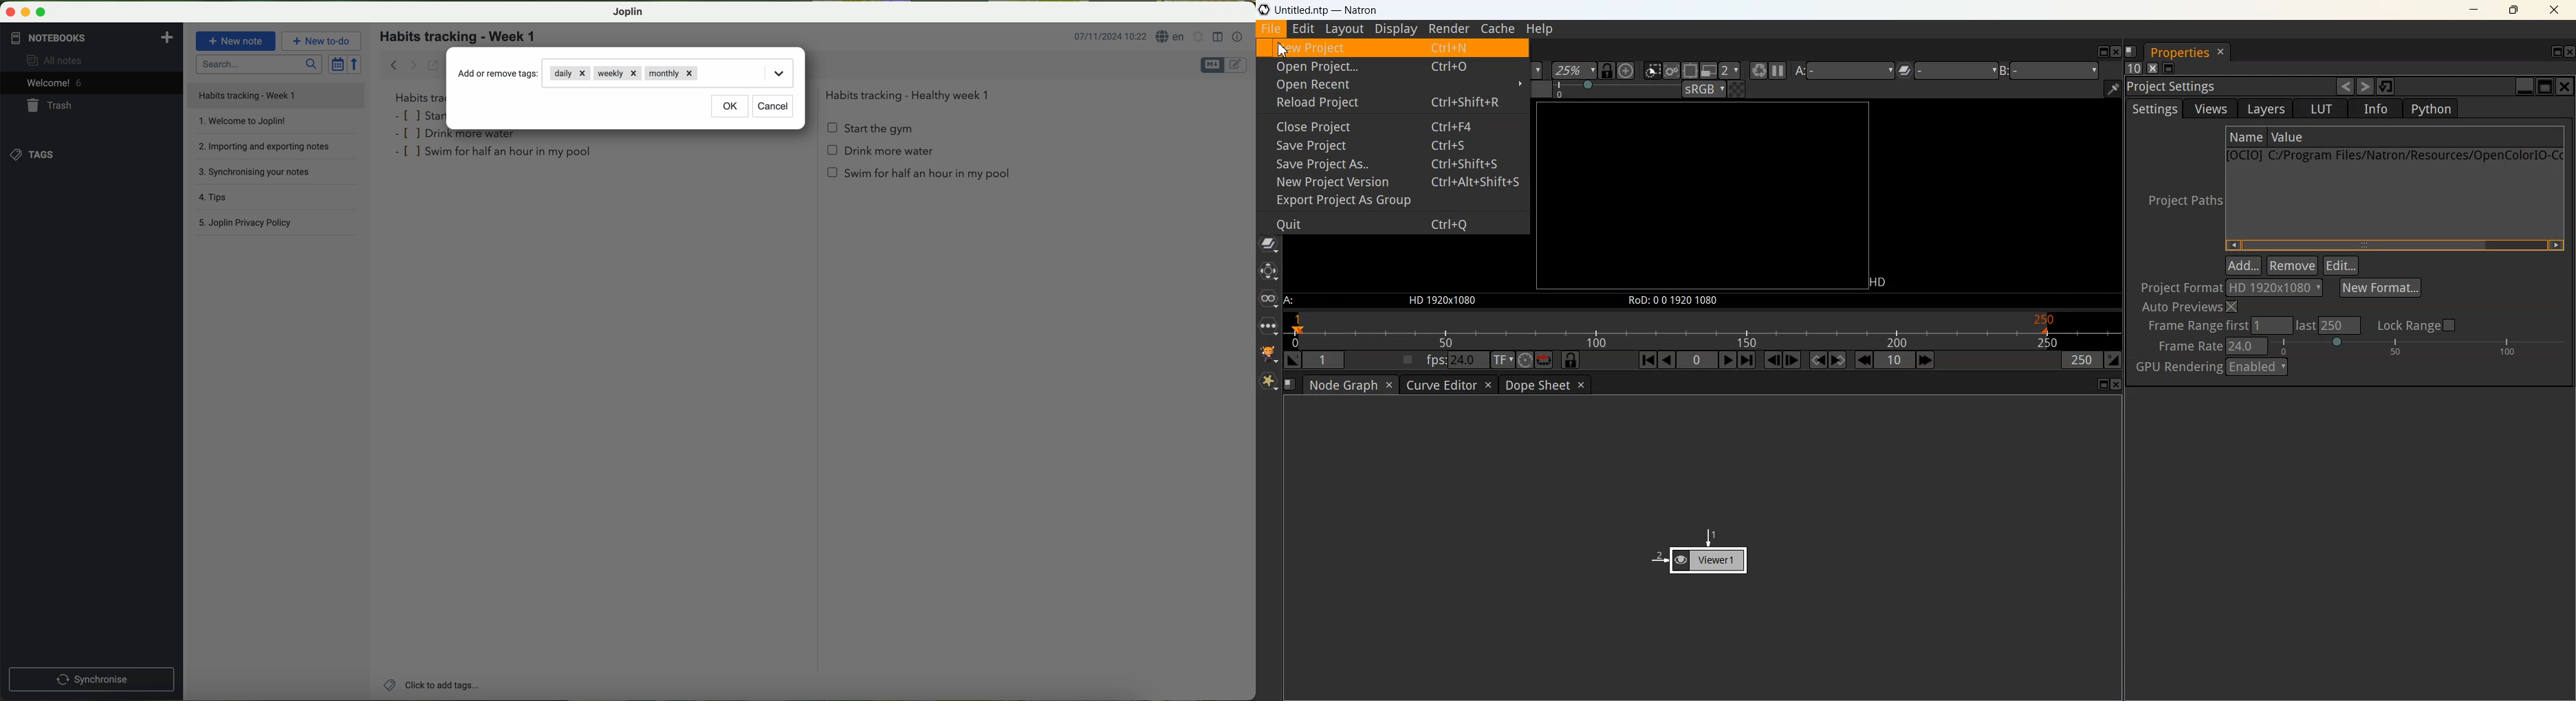 This screenshot has width=2576, height=728. What do you see at coordinates (1864, 359) in the screenshot?
I see `Previous Increment` at bounding box center [1864, 359].